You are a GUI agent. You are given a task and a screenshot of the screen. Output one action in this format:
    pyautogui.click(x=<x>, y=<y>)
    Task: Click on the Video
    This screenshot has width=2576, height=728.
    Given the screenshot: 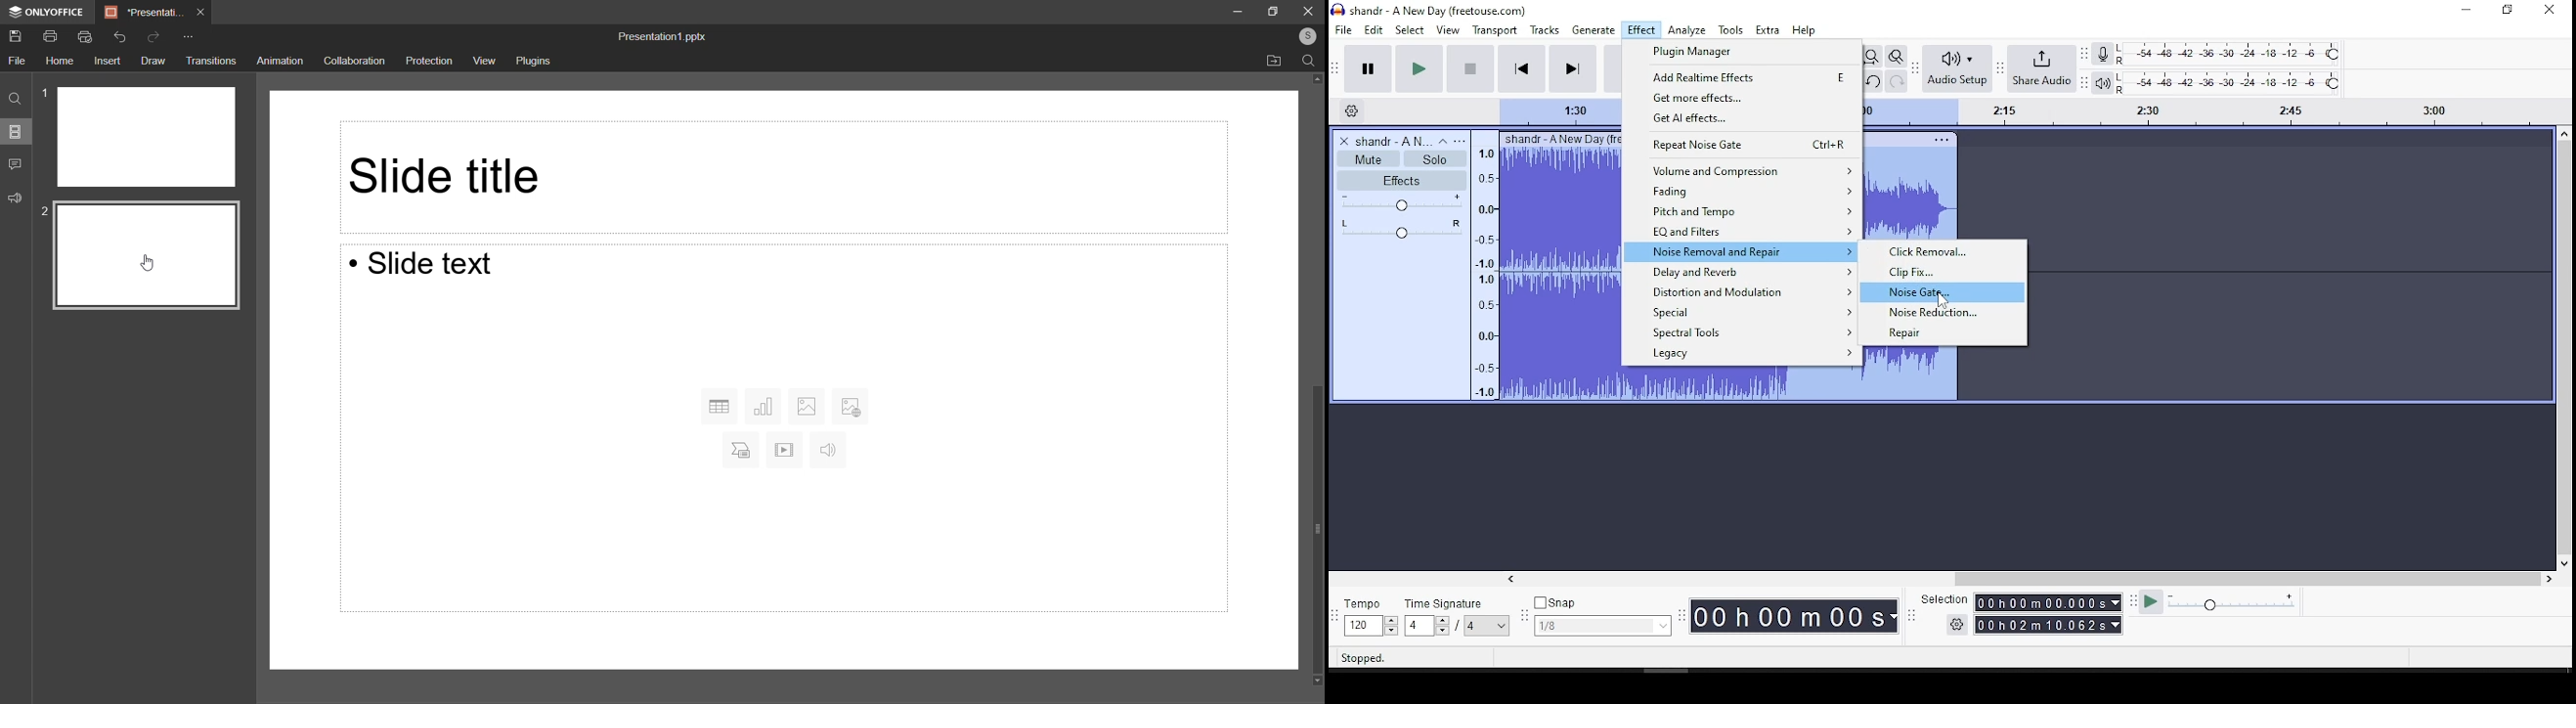 What is the action you would take?
    pyautogui.click(x=784, y=450)
    